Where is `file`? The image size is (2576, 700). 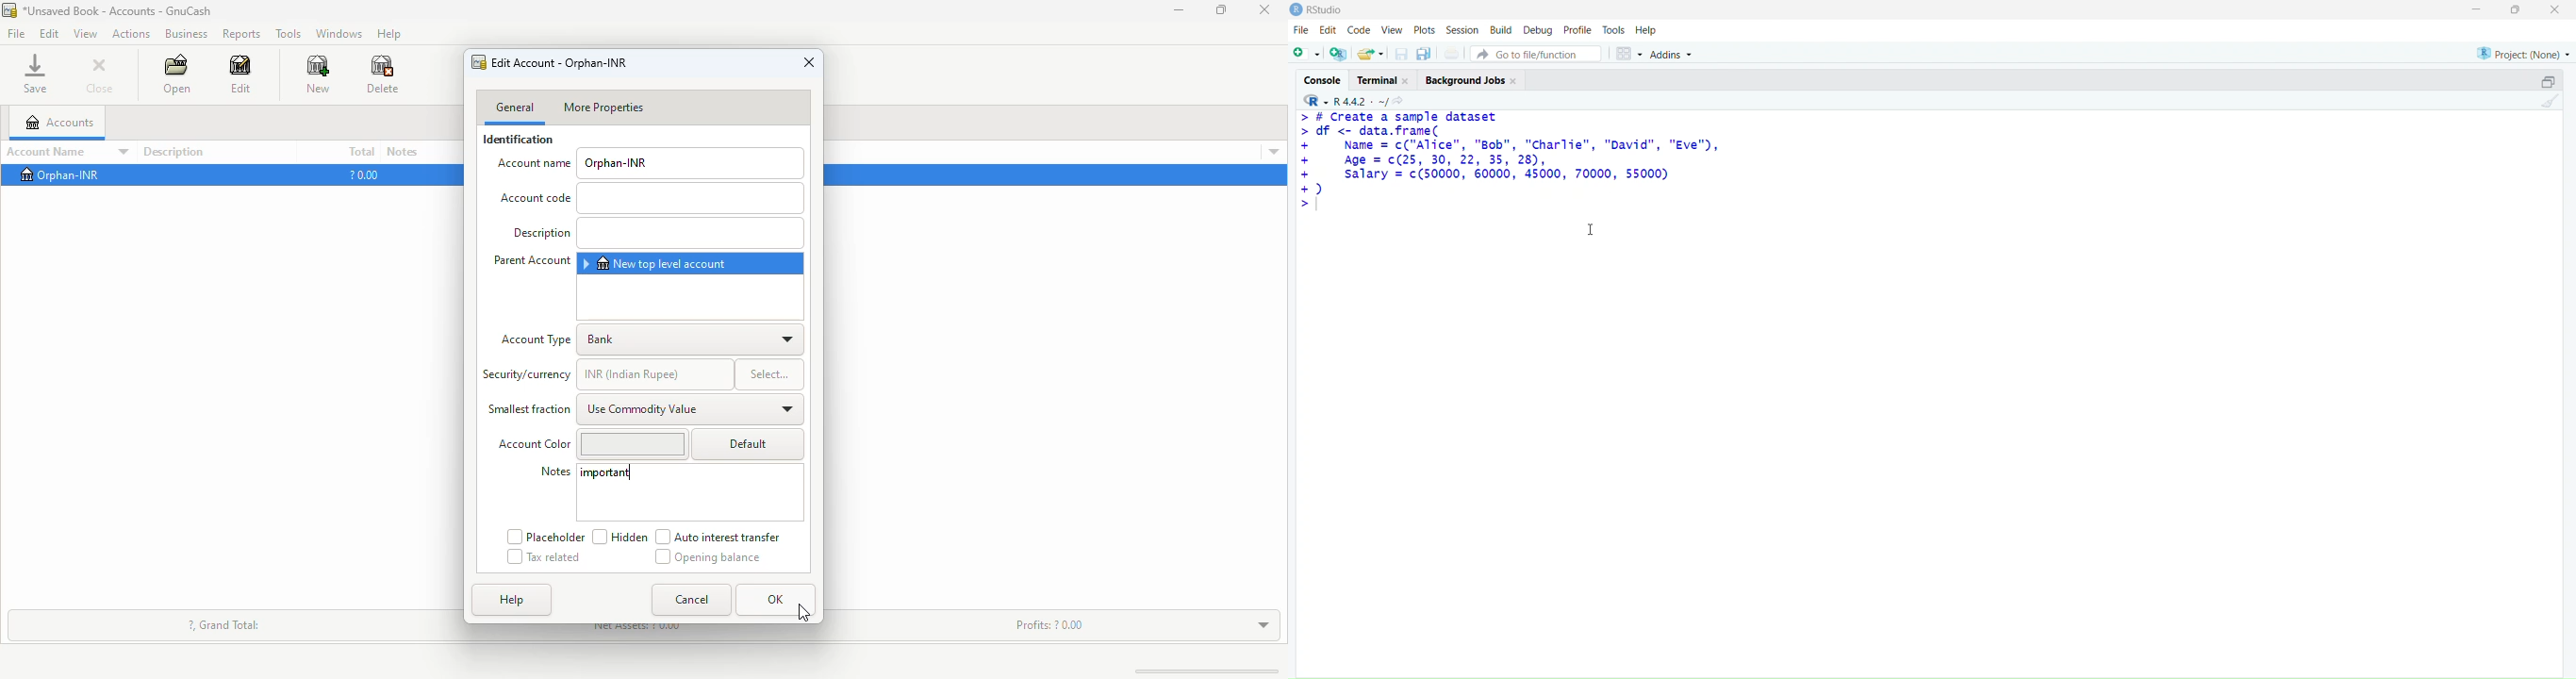
file is located at coordinates (1301, 31).